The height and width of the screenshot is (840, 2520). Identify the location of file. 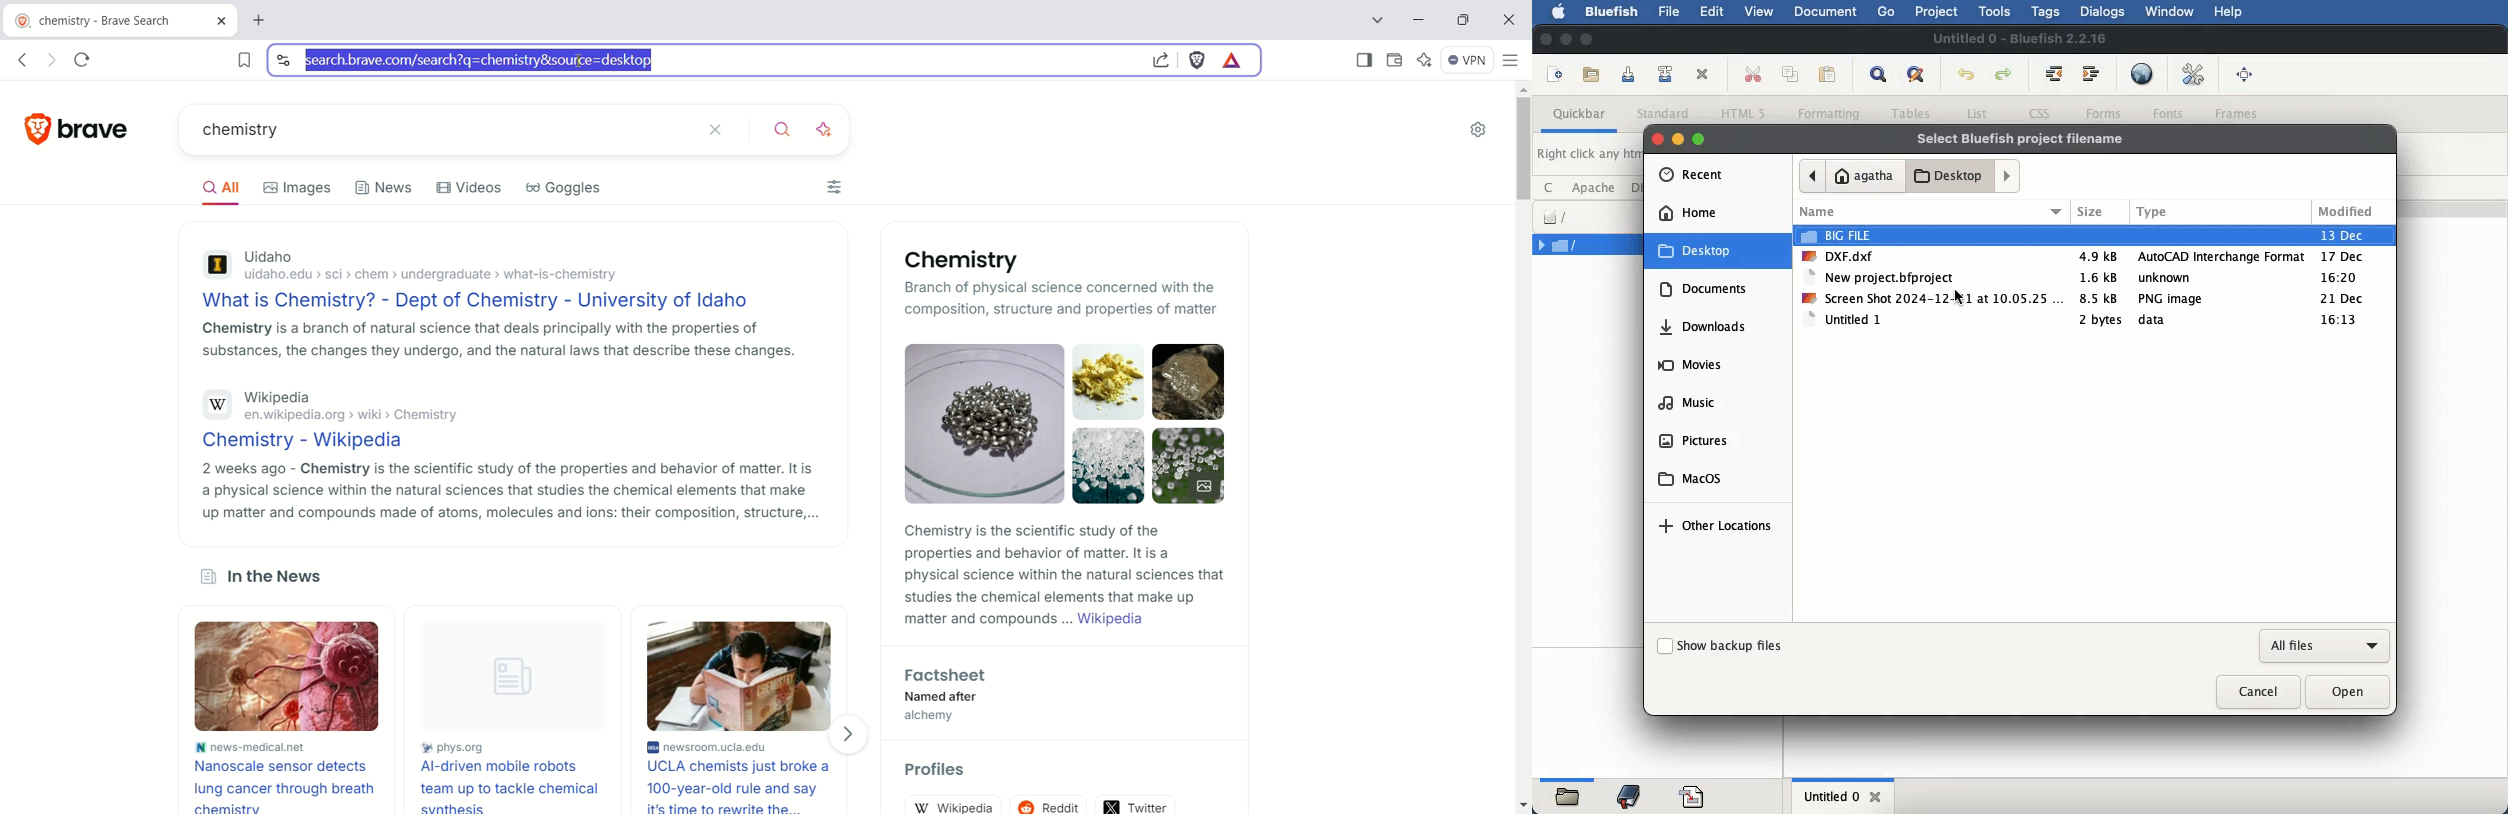
(1672, 12).